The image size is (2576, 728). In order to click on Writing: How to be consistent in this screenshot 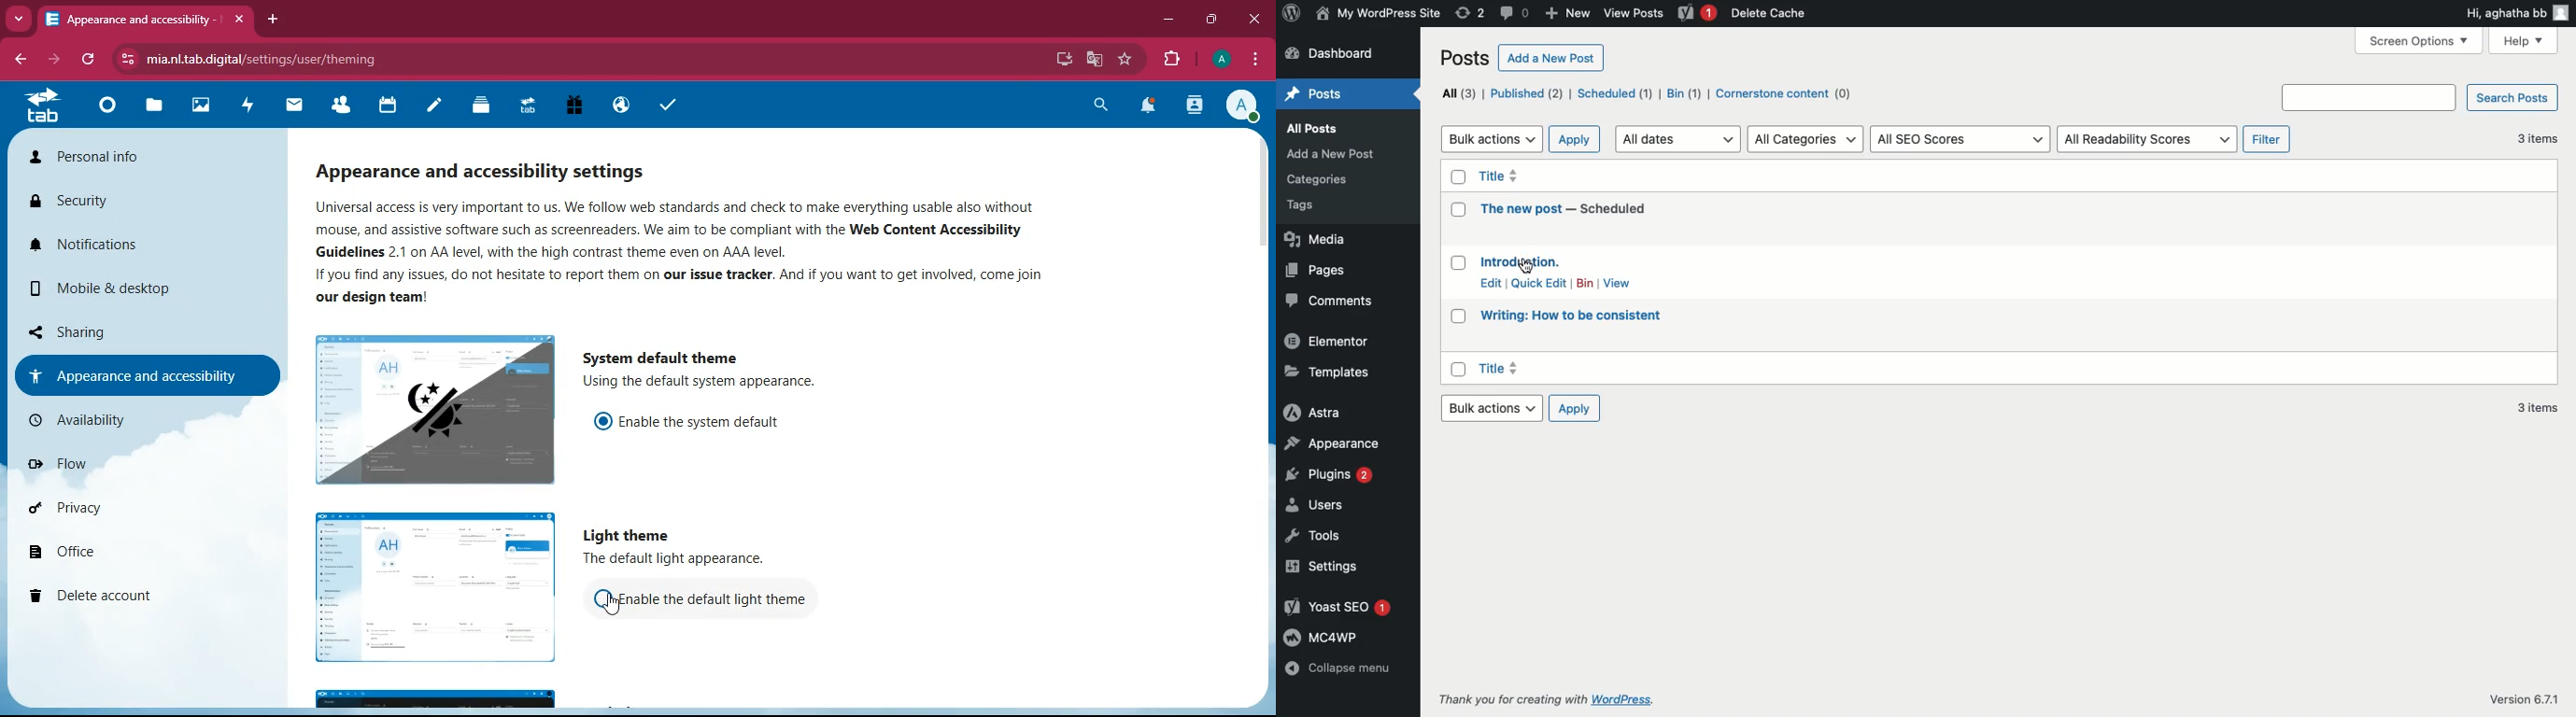, I will do `click(1572, 314)`.